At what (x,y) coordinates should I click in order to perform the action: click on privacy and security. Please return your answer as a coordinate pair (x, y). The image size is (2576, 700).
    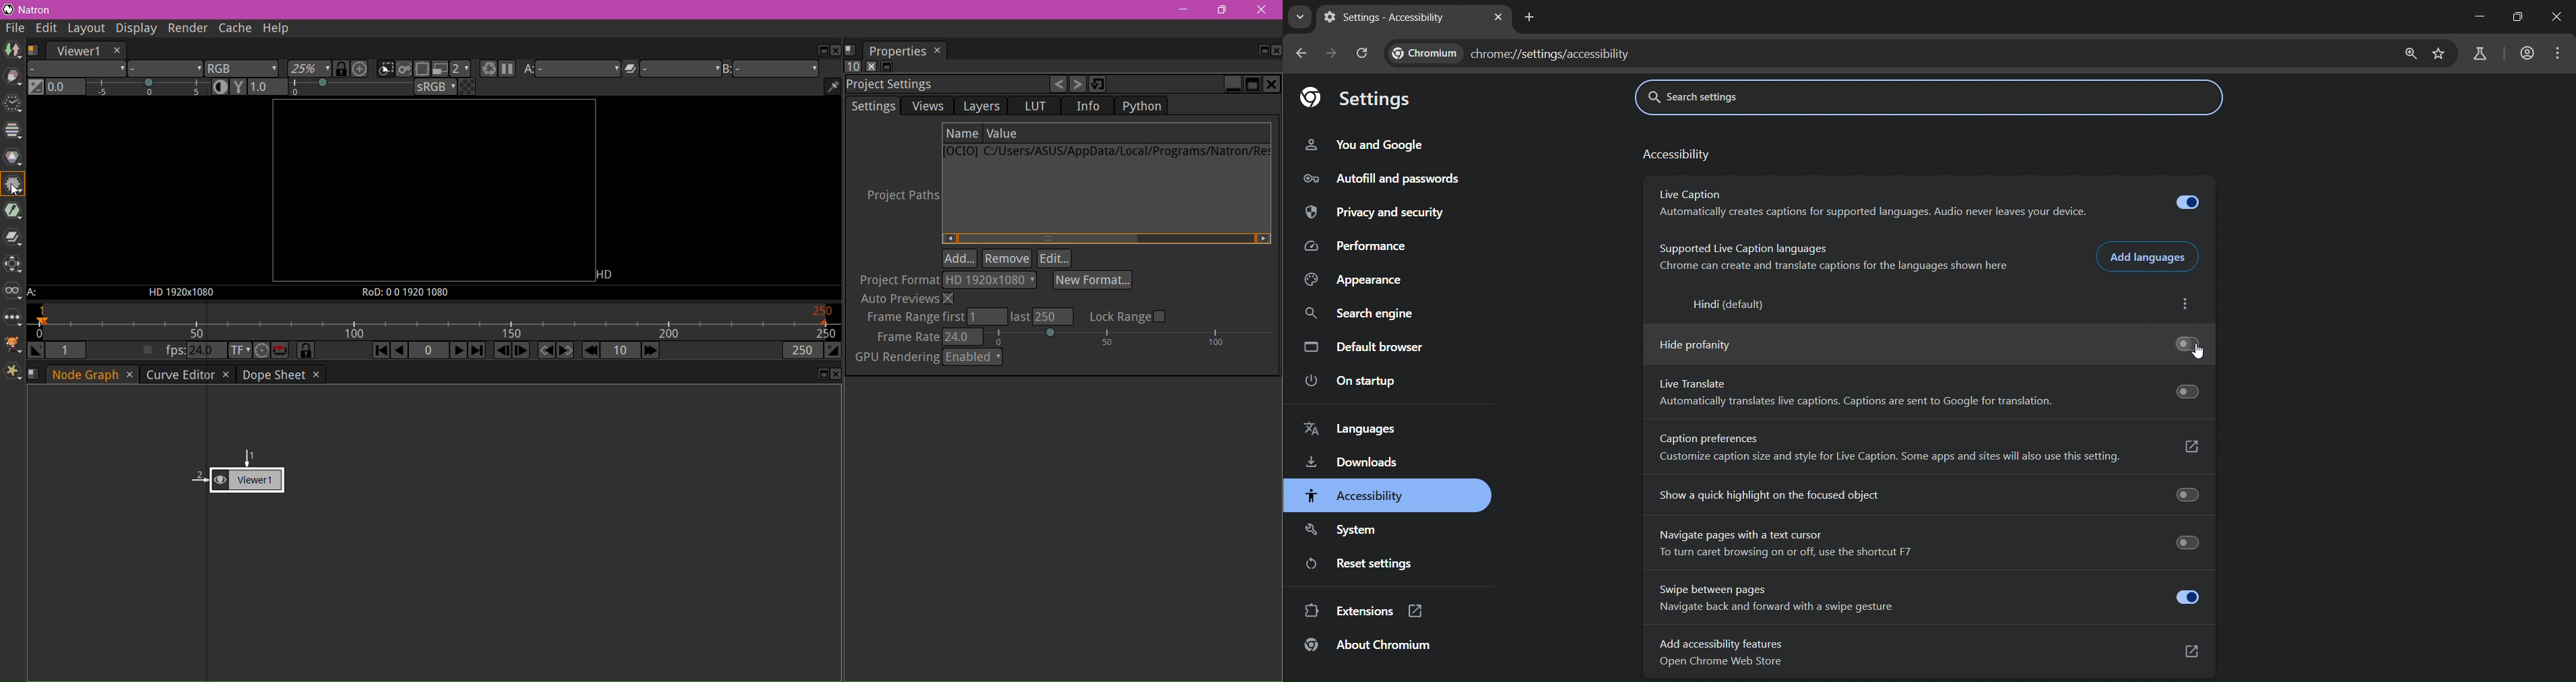
    Looking at the image, I should click on (1380, 212).